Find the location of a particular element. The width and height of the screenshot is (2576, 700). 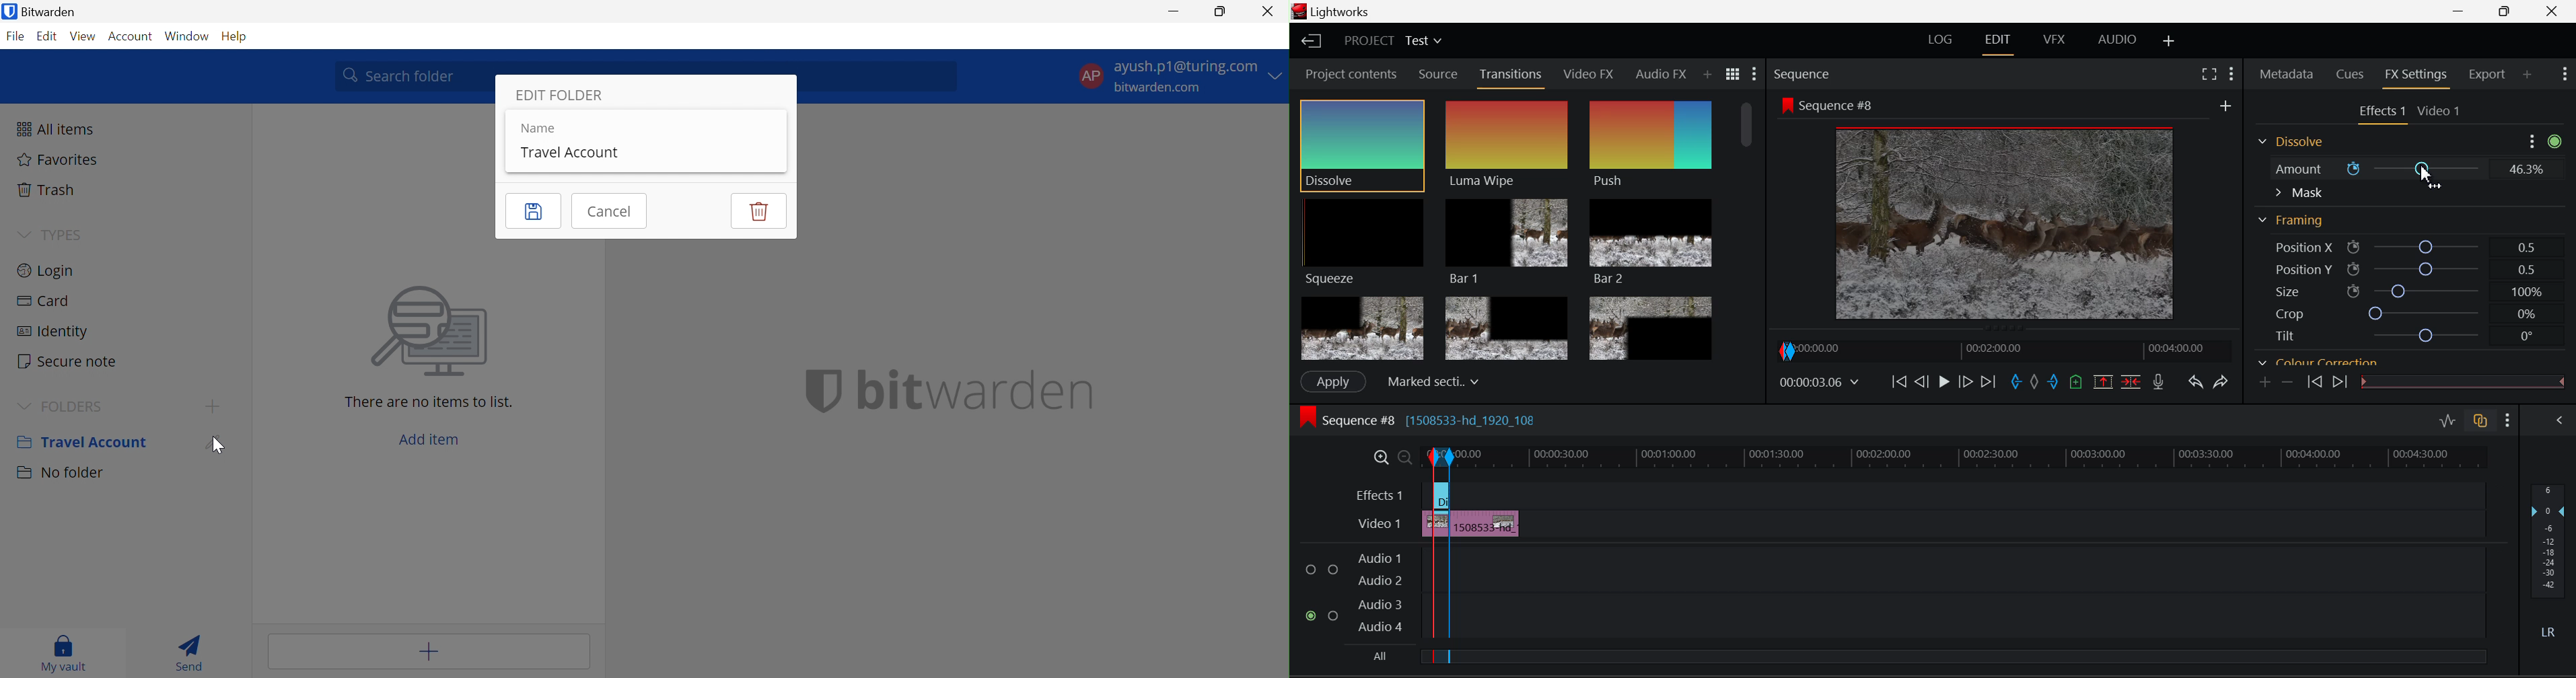

Size is located at coordinates (2402, 291).